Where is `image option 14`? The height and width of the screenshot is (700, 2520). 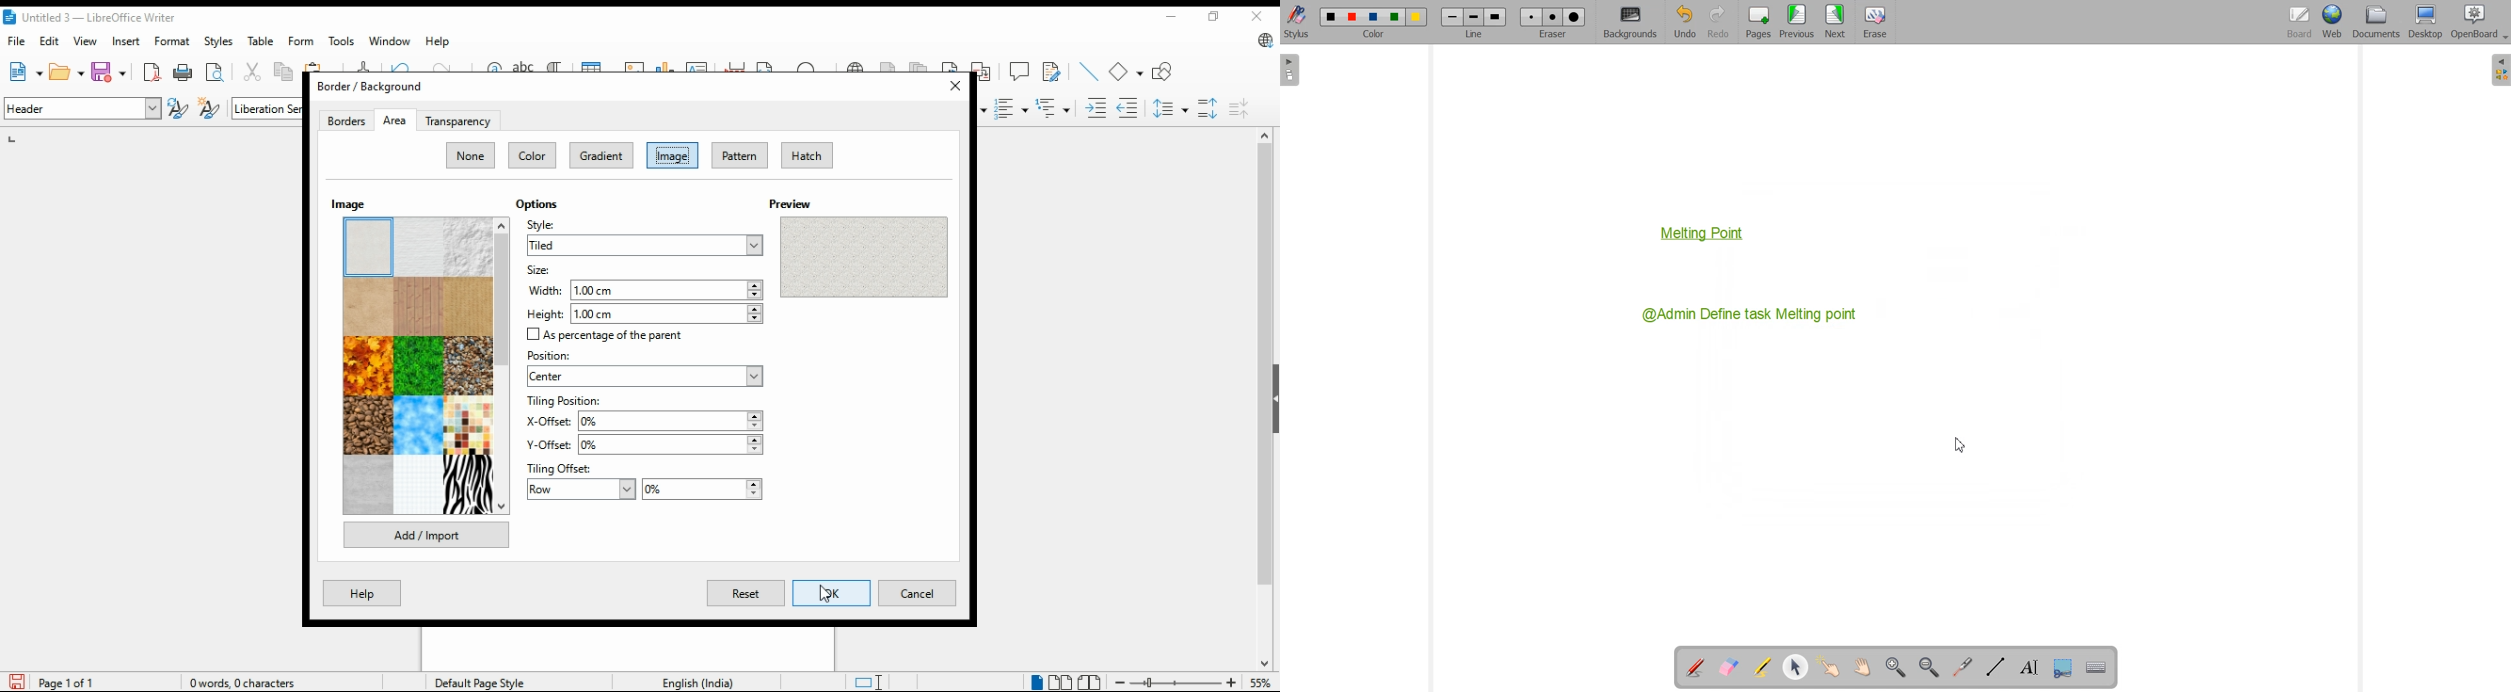
image option 14 is located at coordinates (419, 486).